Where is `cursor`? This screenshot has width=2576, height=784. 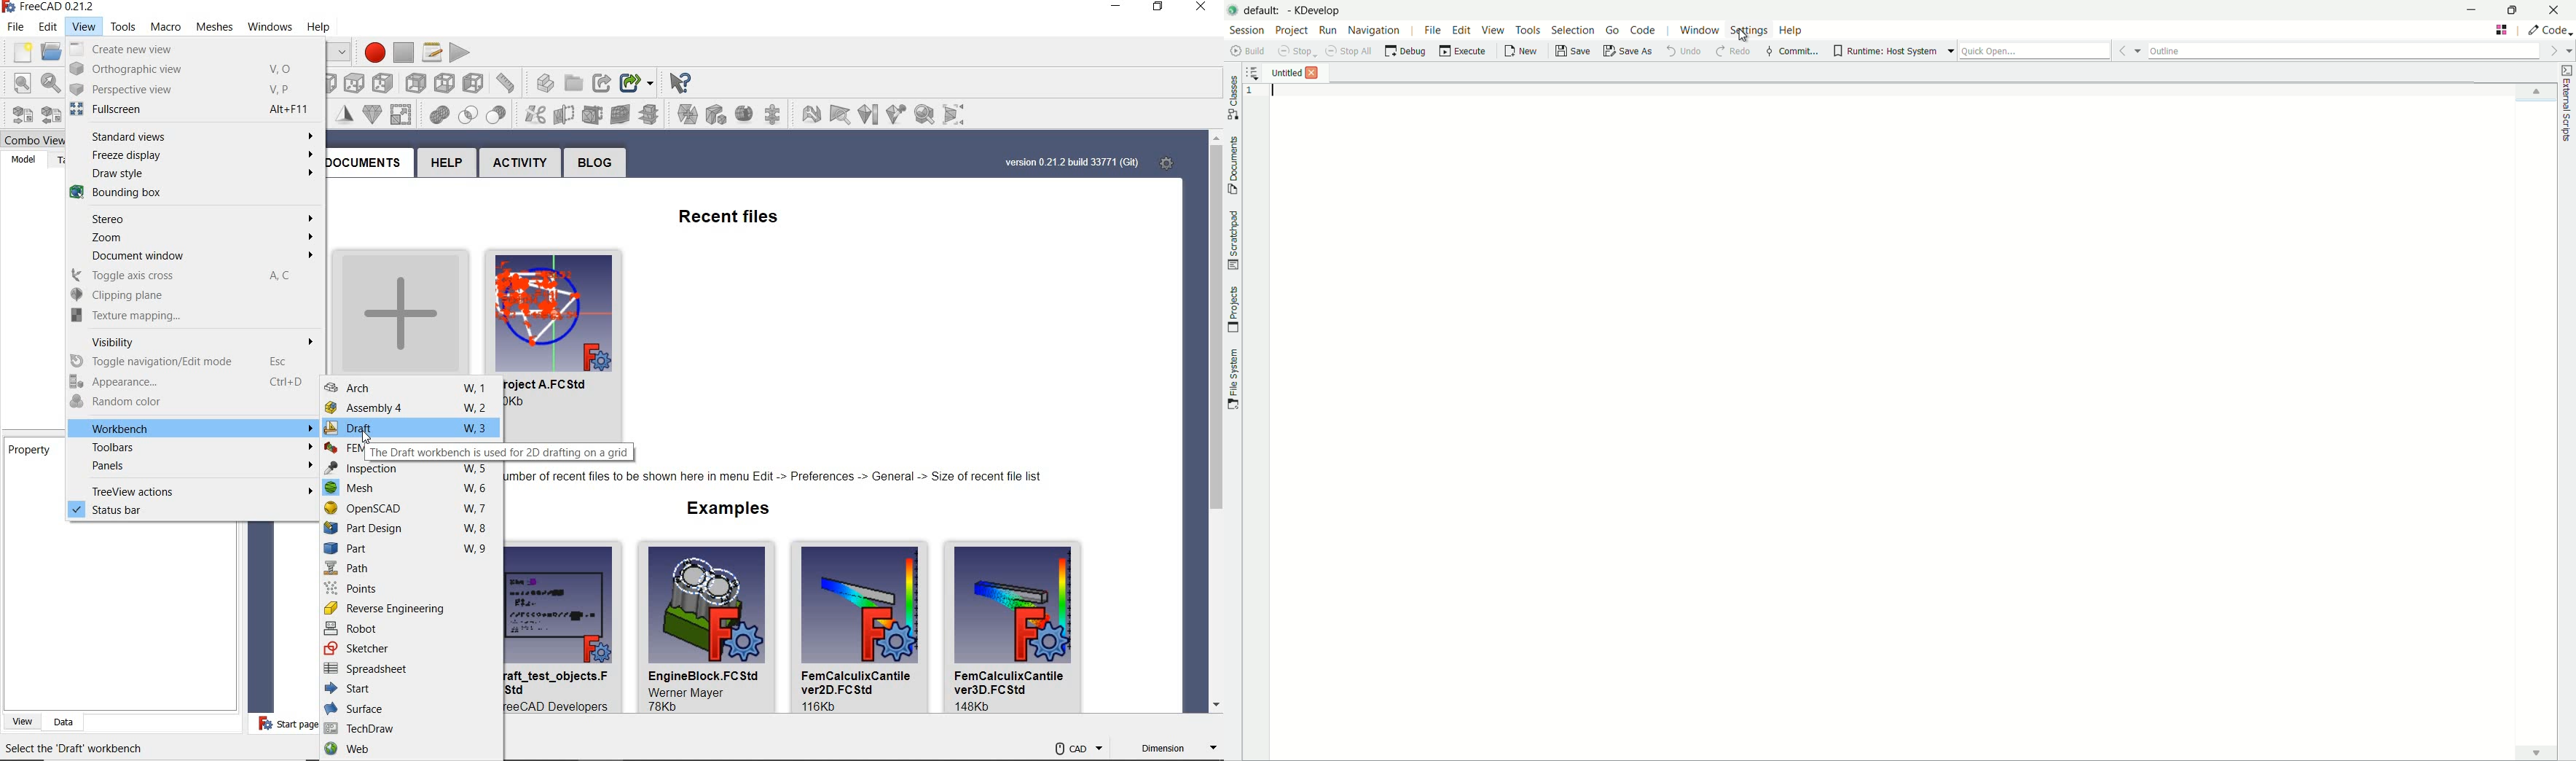 cursor is located at coordinates (371, 438).